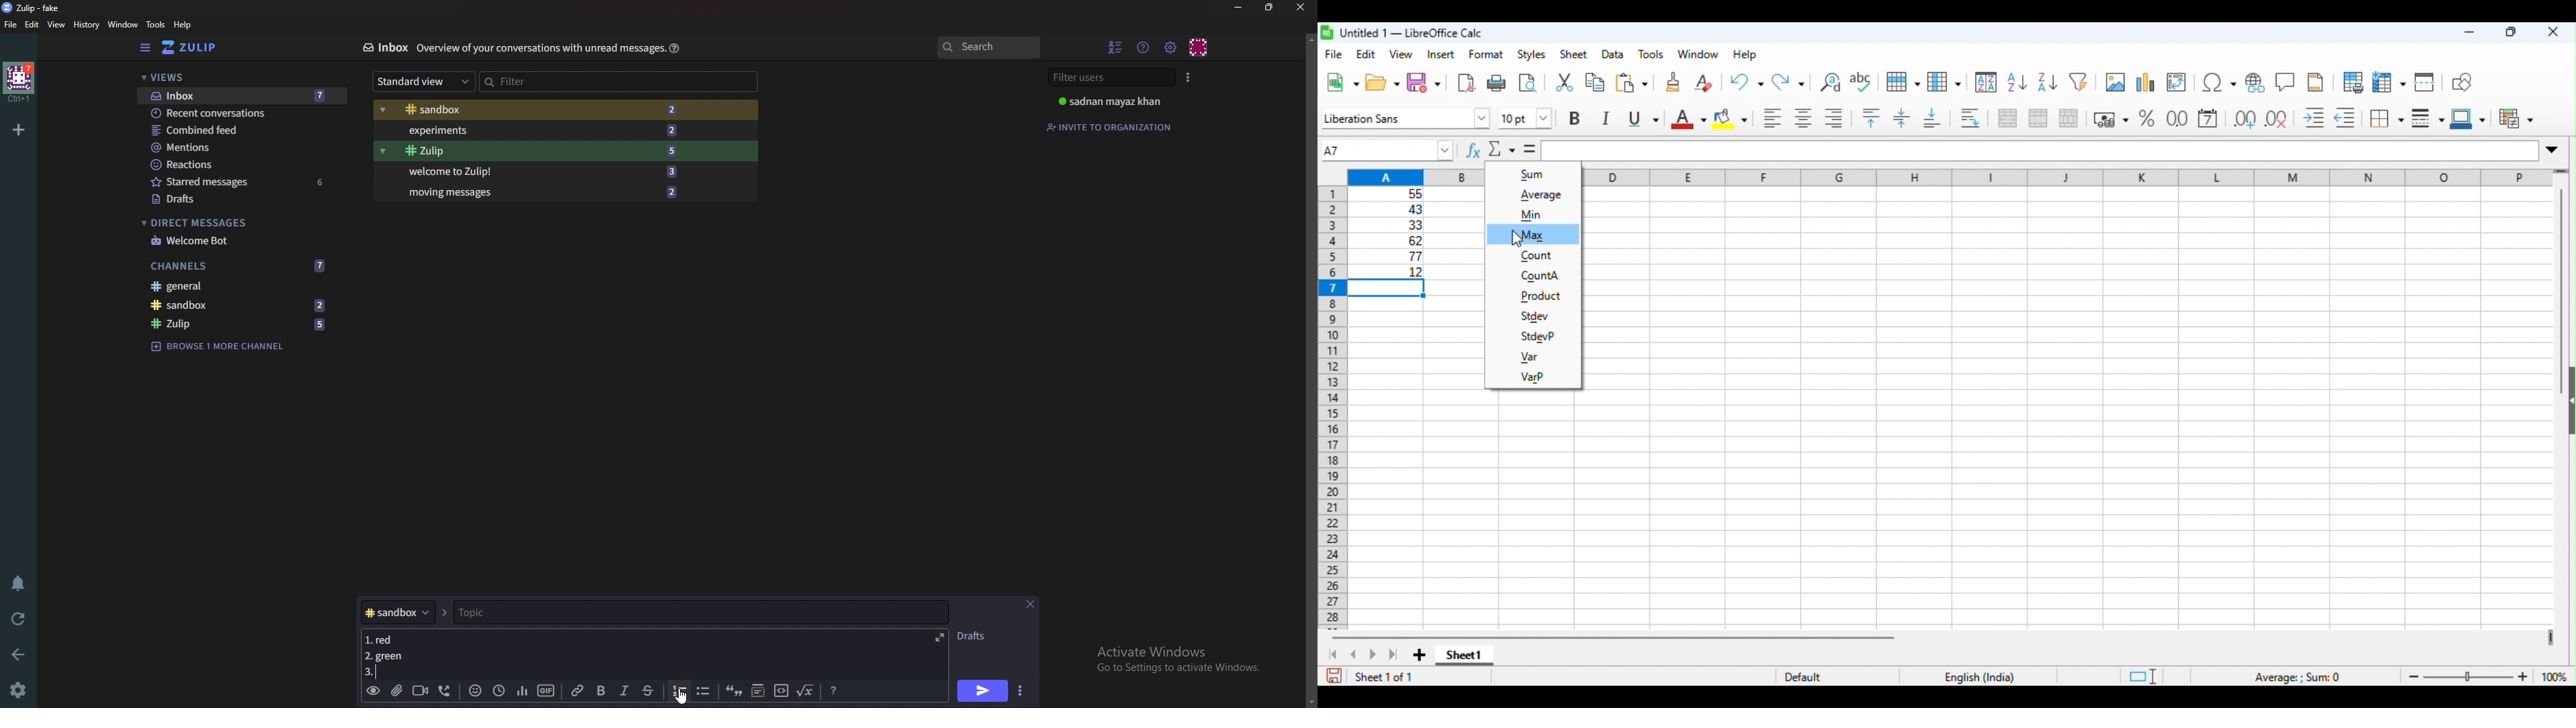  Describe the element at coordinates (2210, 119) in the screenshot. I see `format as date` at that location.